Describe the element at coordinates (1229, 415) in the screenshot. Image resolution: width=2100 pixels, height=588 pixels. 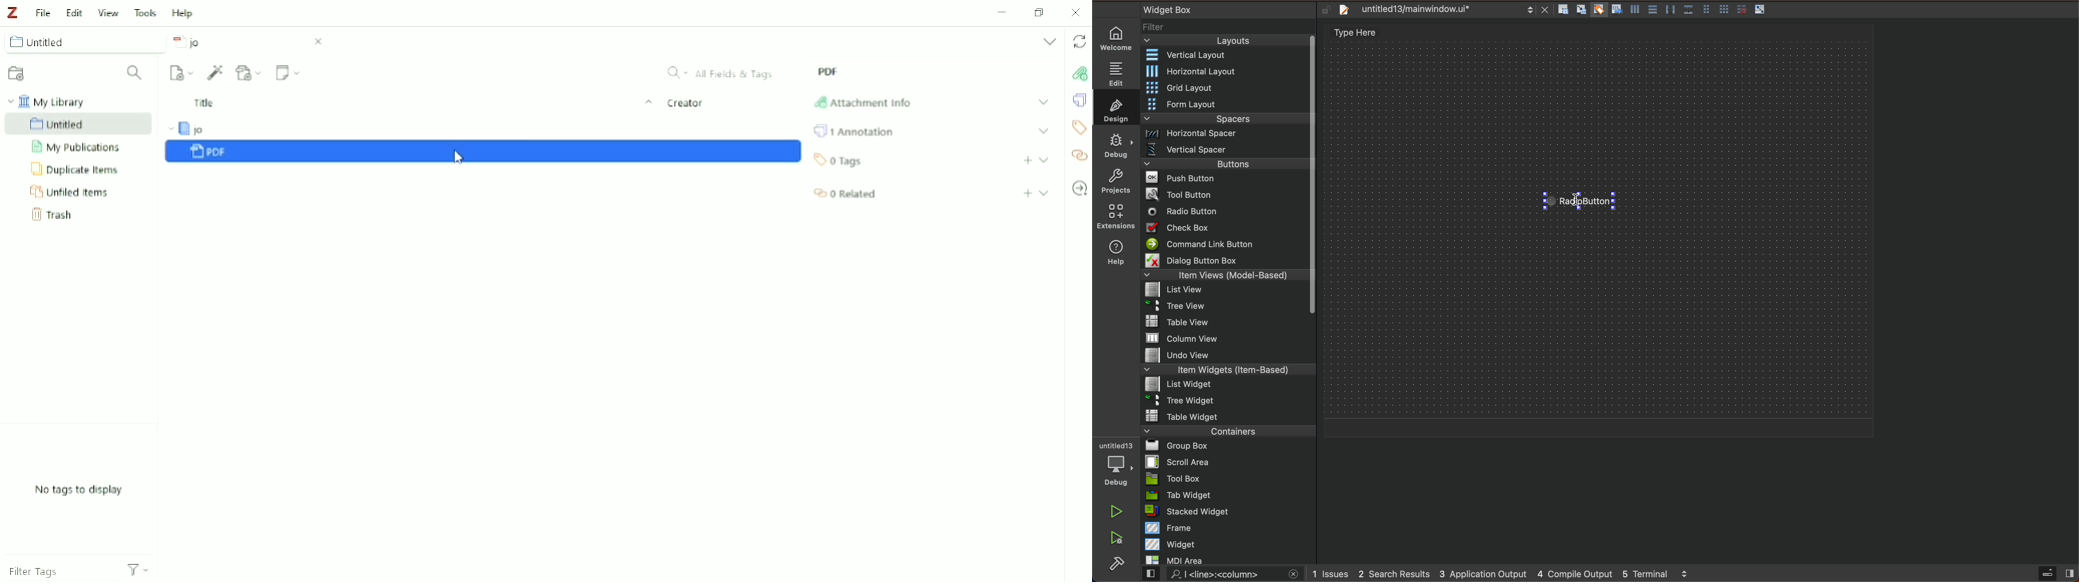
I see `table widget` at that location.